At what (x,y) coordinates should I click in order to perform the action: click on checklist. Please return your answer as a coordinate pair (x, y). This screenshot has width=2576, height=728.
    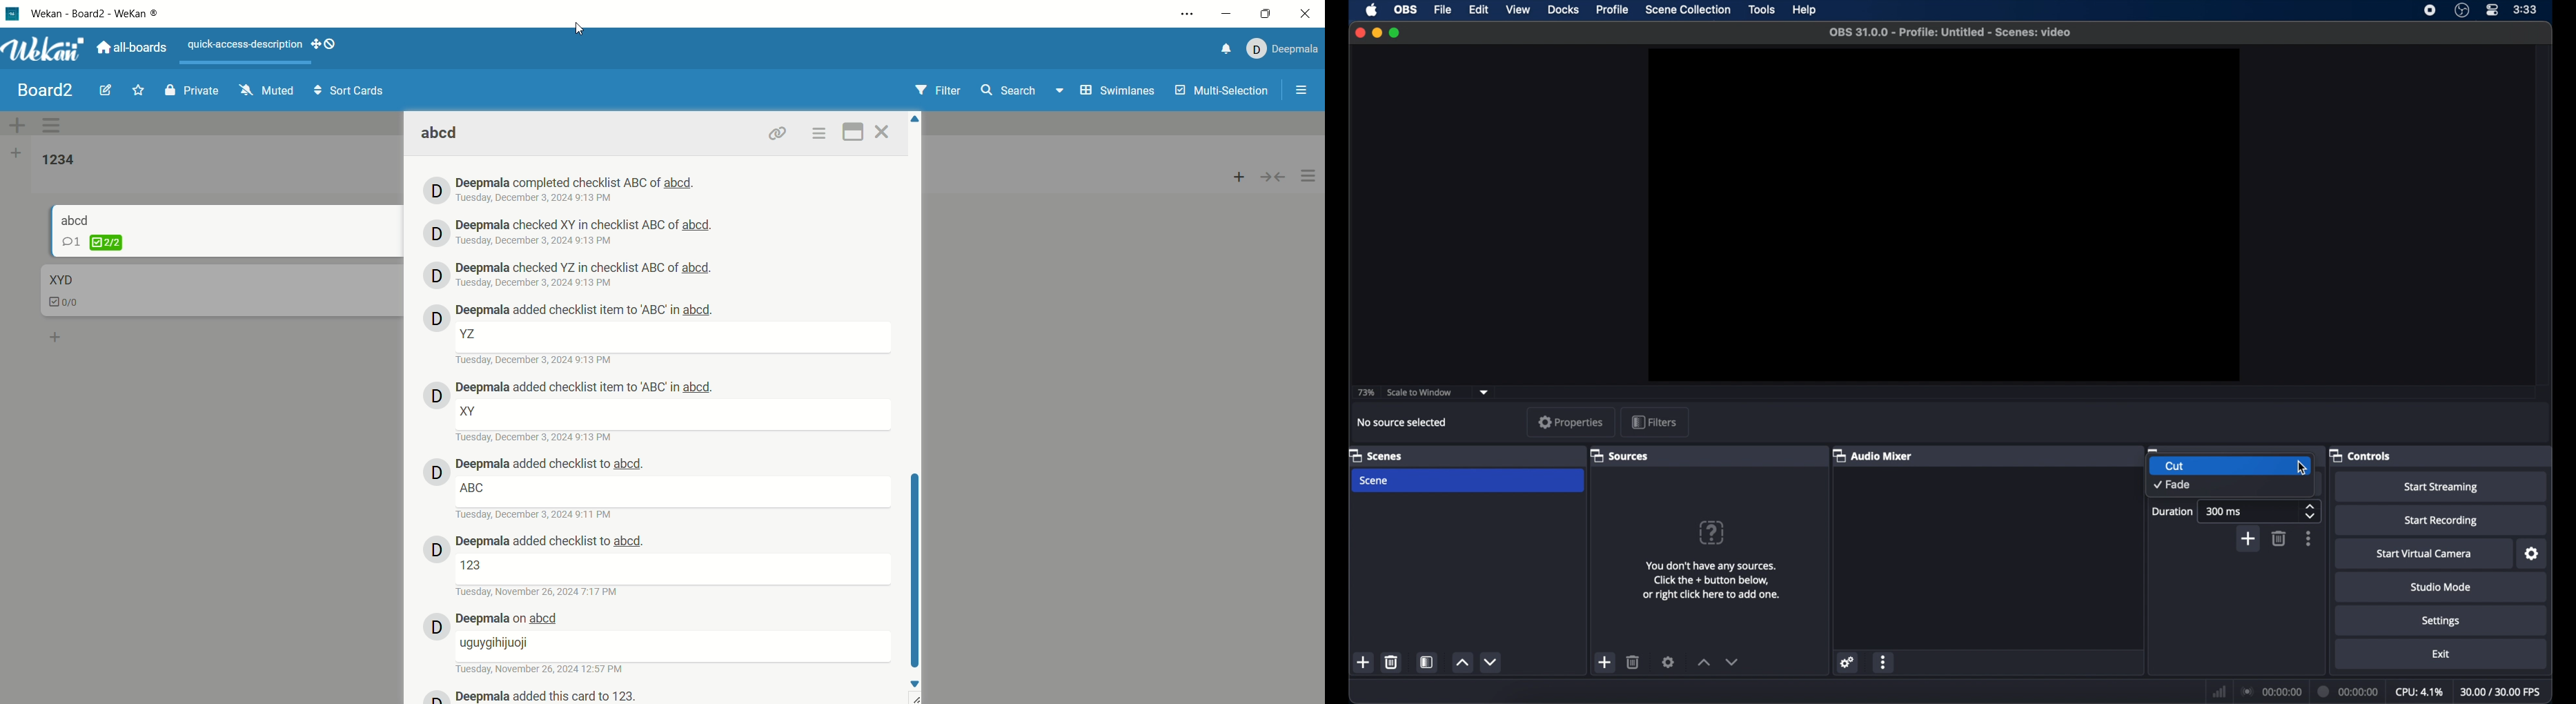
    Looking at the image, I should click on (92, 242).